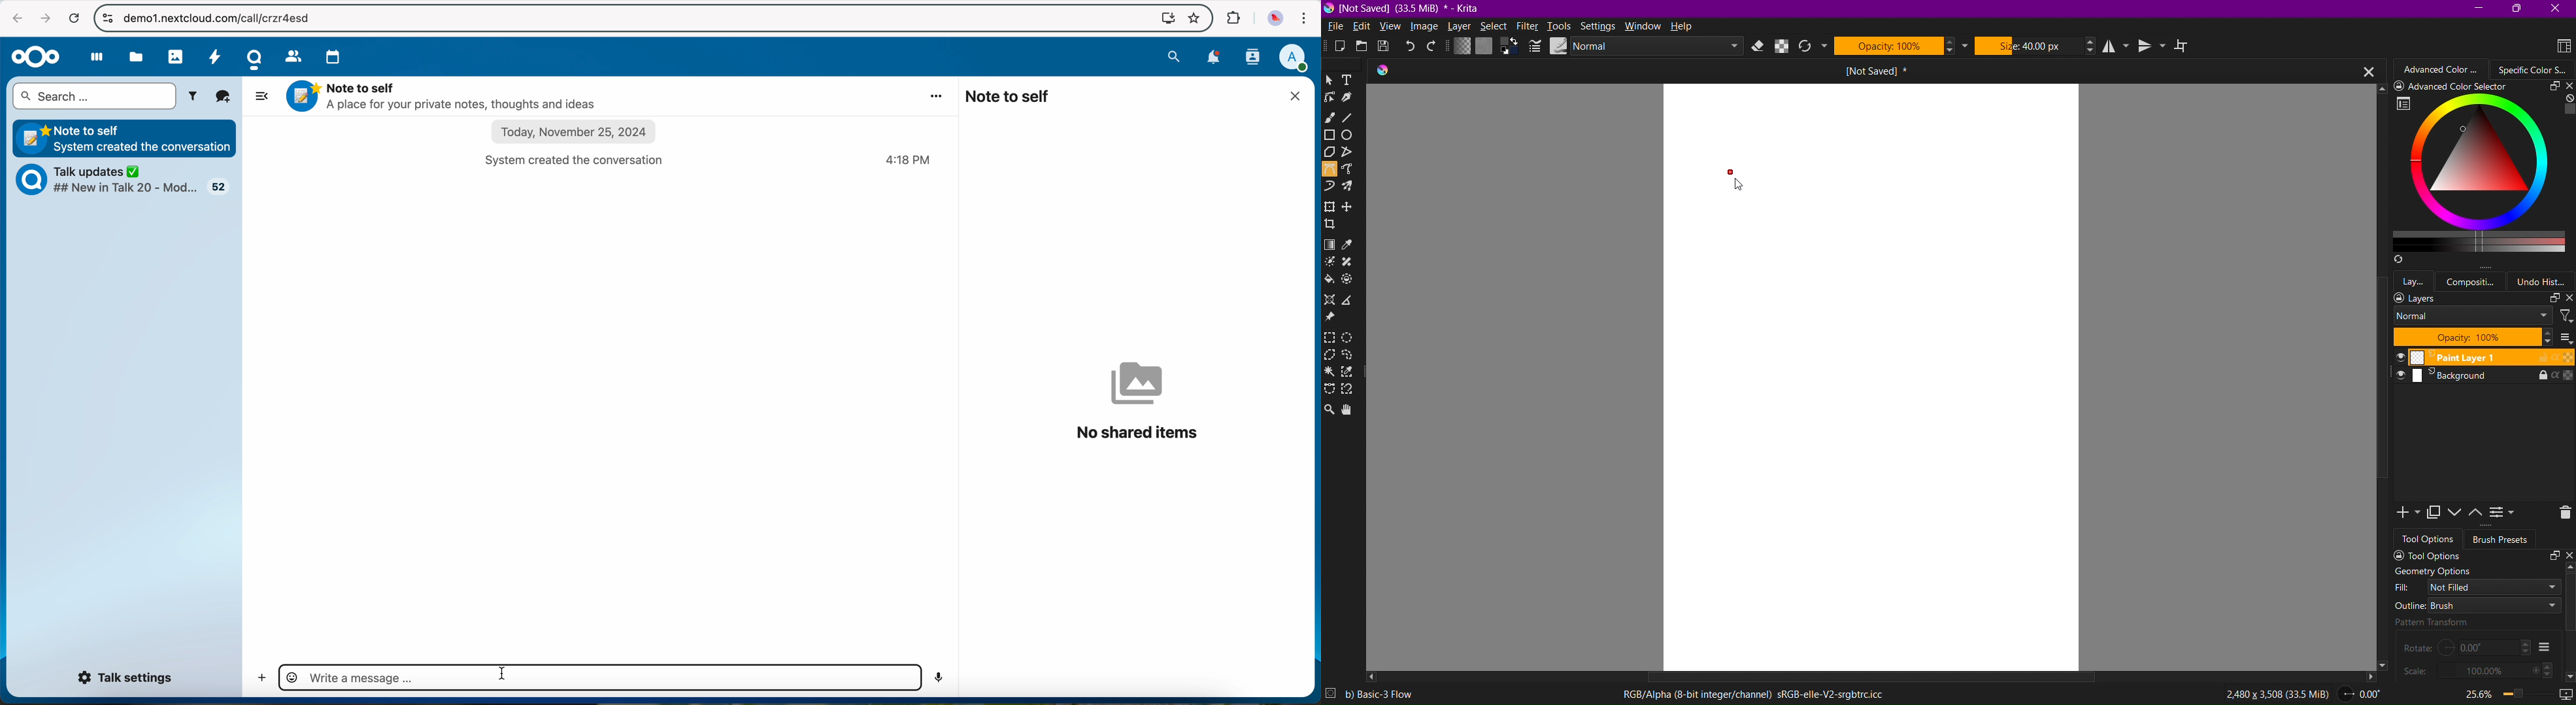 The image size is (2576, 728). What do you see at coordinates (1811, 47) in the screenshot?
I see `Reload Original Preset` at bounding box center [1811, 47].